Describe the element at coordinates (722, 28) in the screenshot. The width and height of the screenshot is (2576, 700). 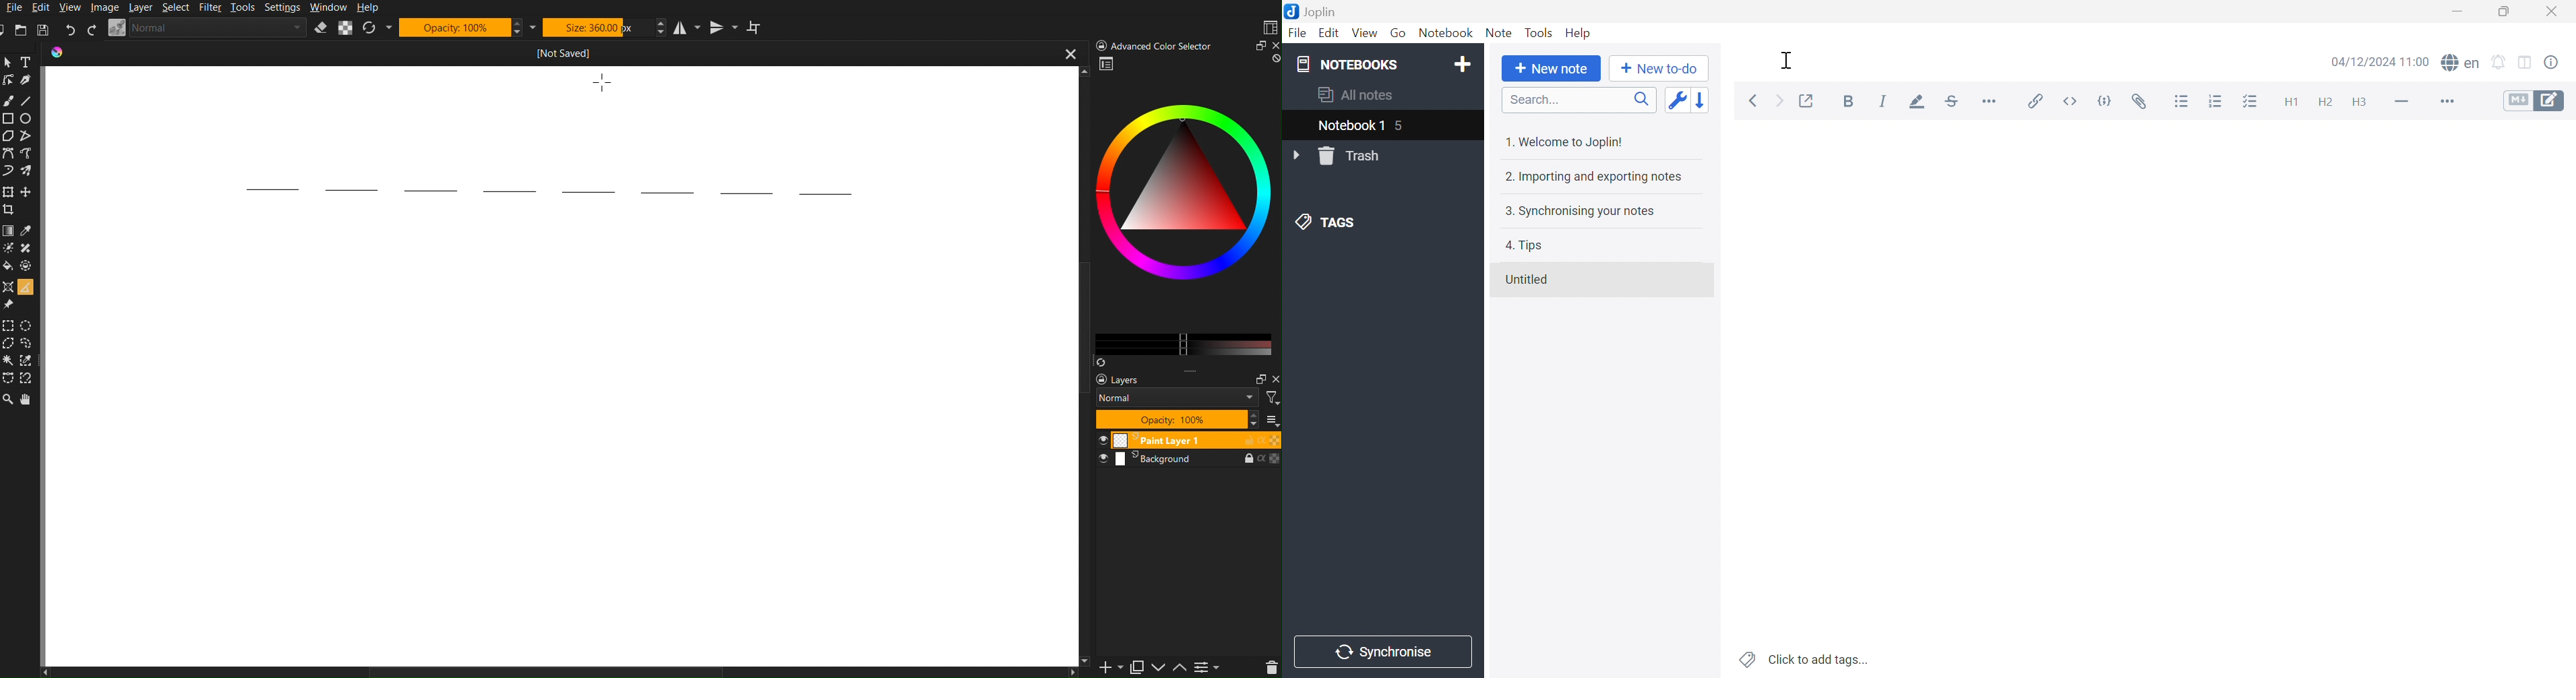
I see `Vertical Mirror` at that location.